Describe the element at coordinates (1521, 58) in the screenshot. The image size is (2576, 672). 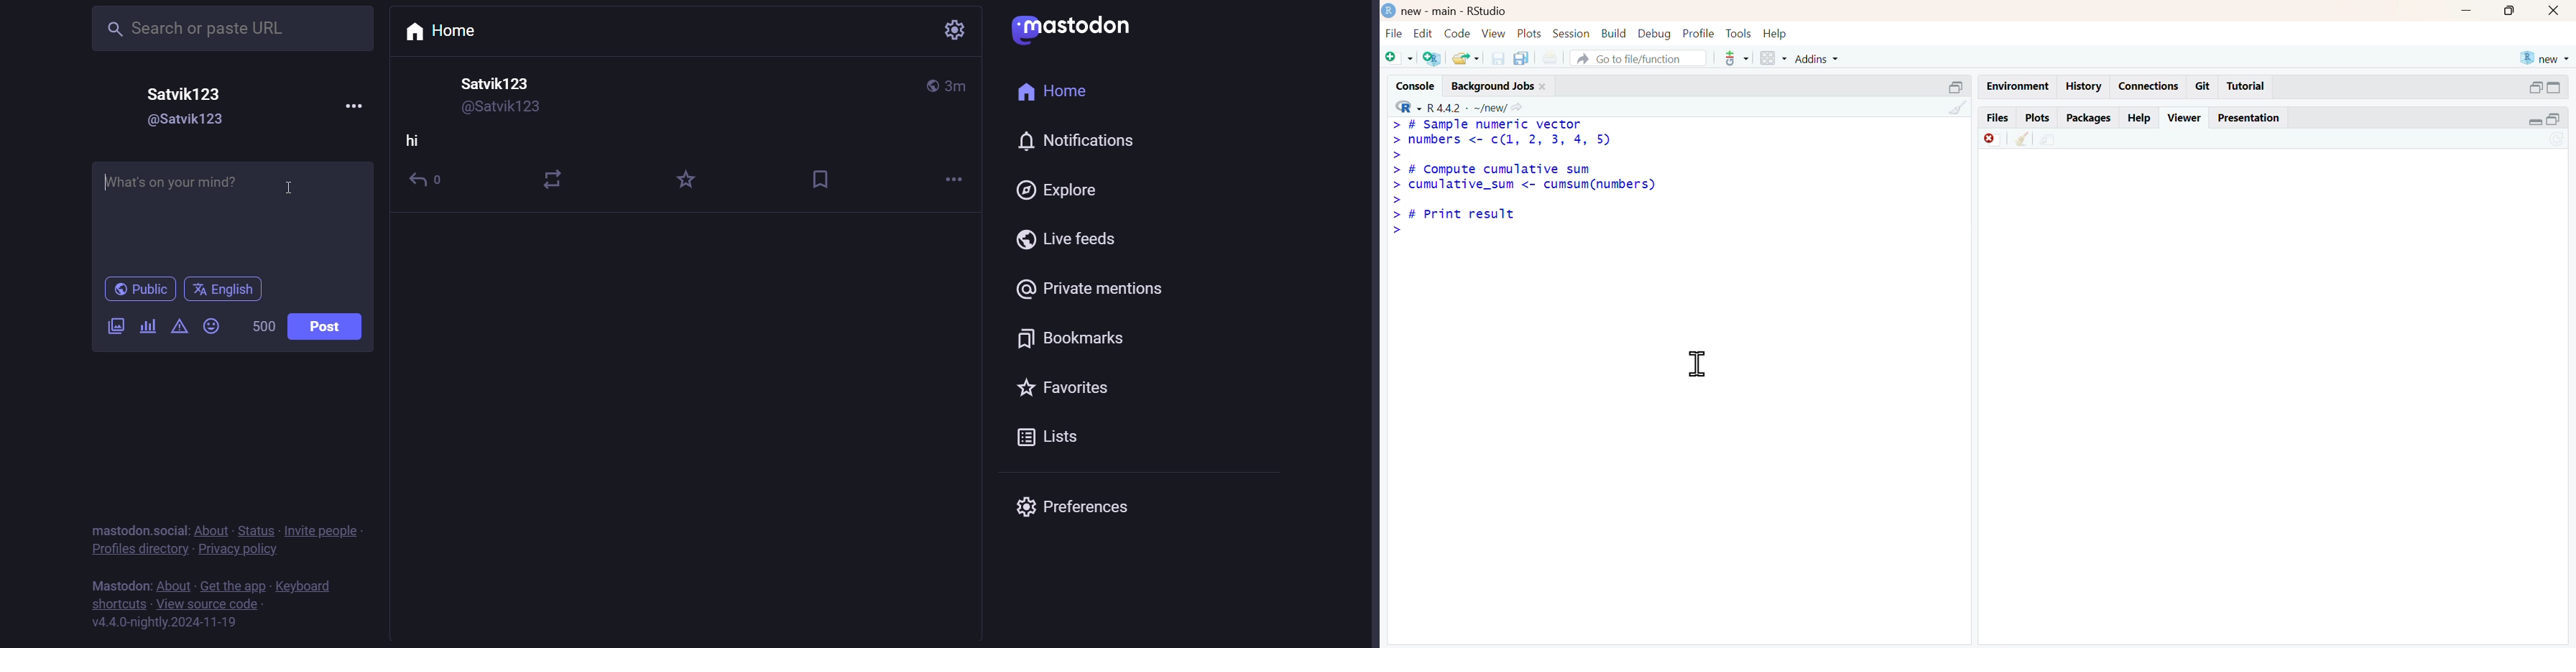
I see `copy` at that location.